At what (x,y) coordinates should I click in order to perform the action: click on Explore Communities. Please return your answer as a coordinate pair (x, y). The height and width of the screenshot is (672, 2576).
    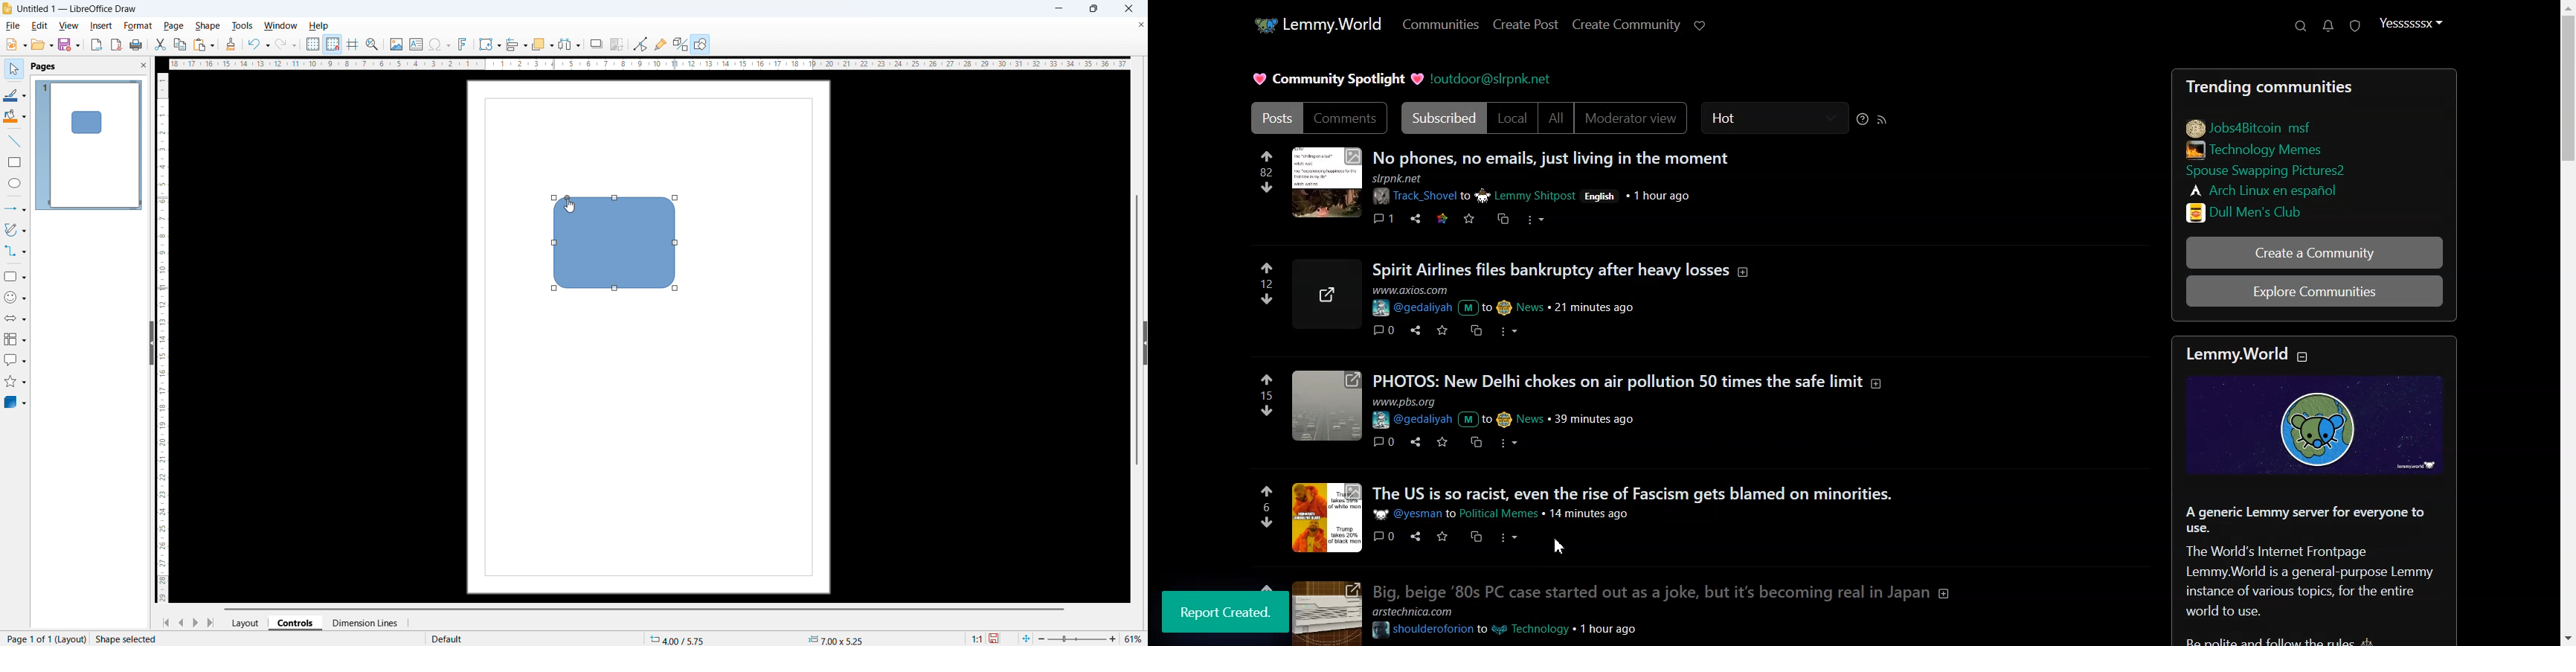
    Looking at the image, I should click on (2316, 293).